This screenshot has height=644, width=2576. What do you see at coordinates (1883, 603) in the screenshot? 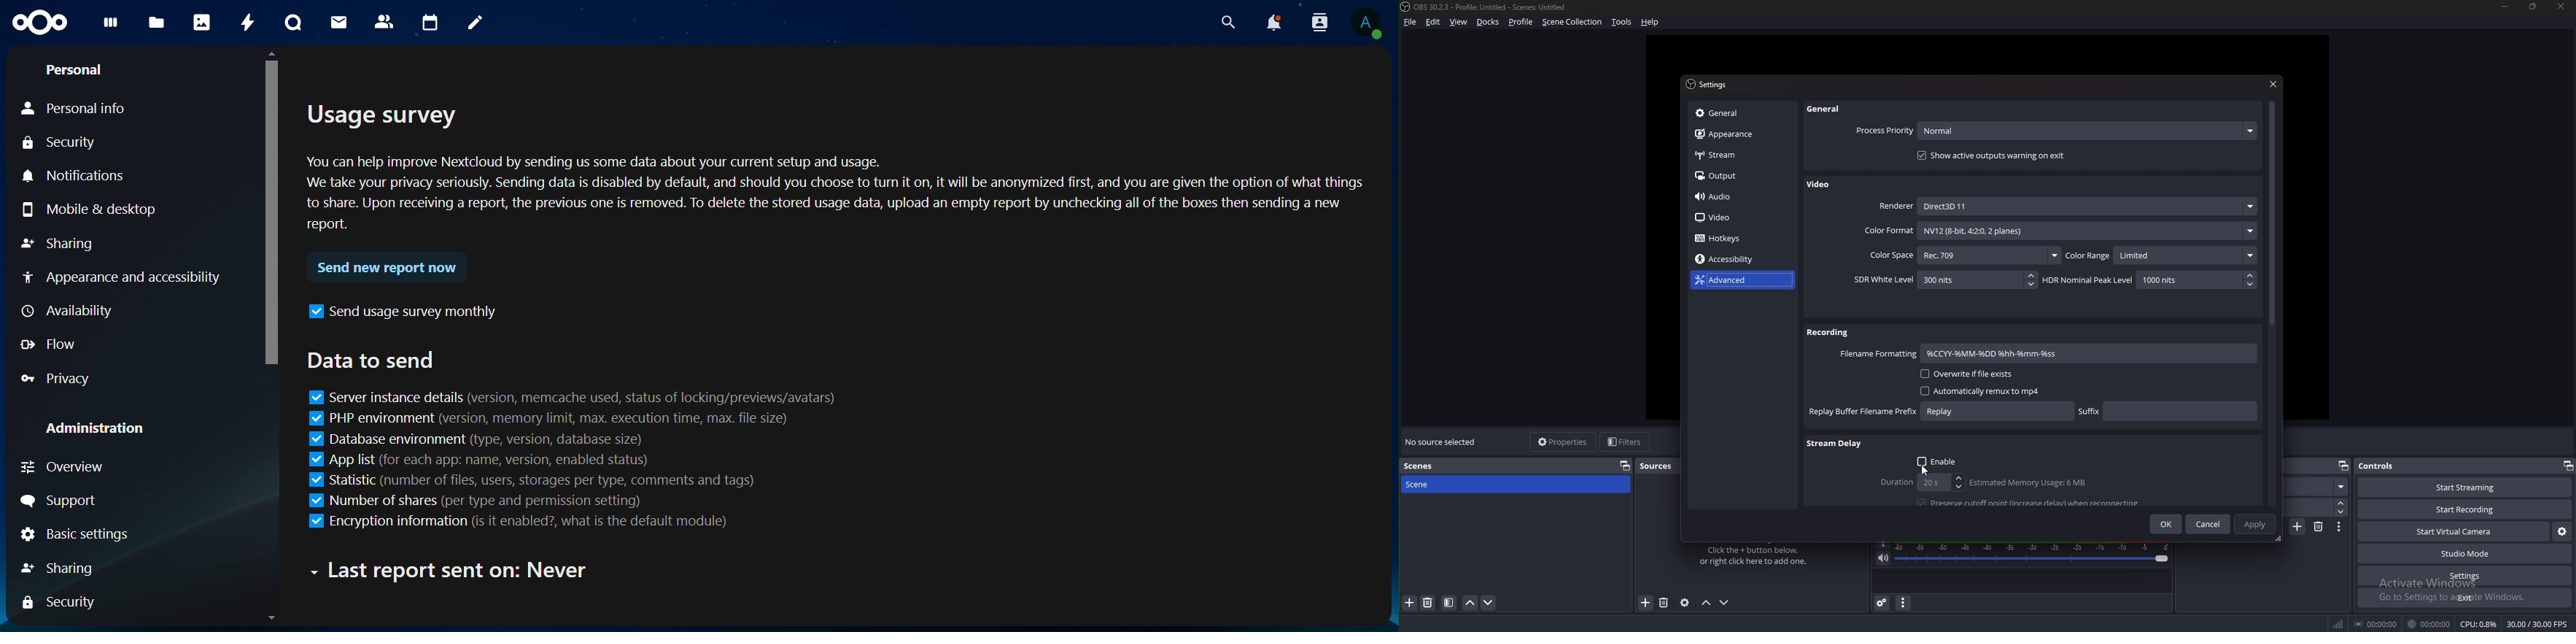
I see `advanced audio properties` at bounding box center [1883, 603].